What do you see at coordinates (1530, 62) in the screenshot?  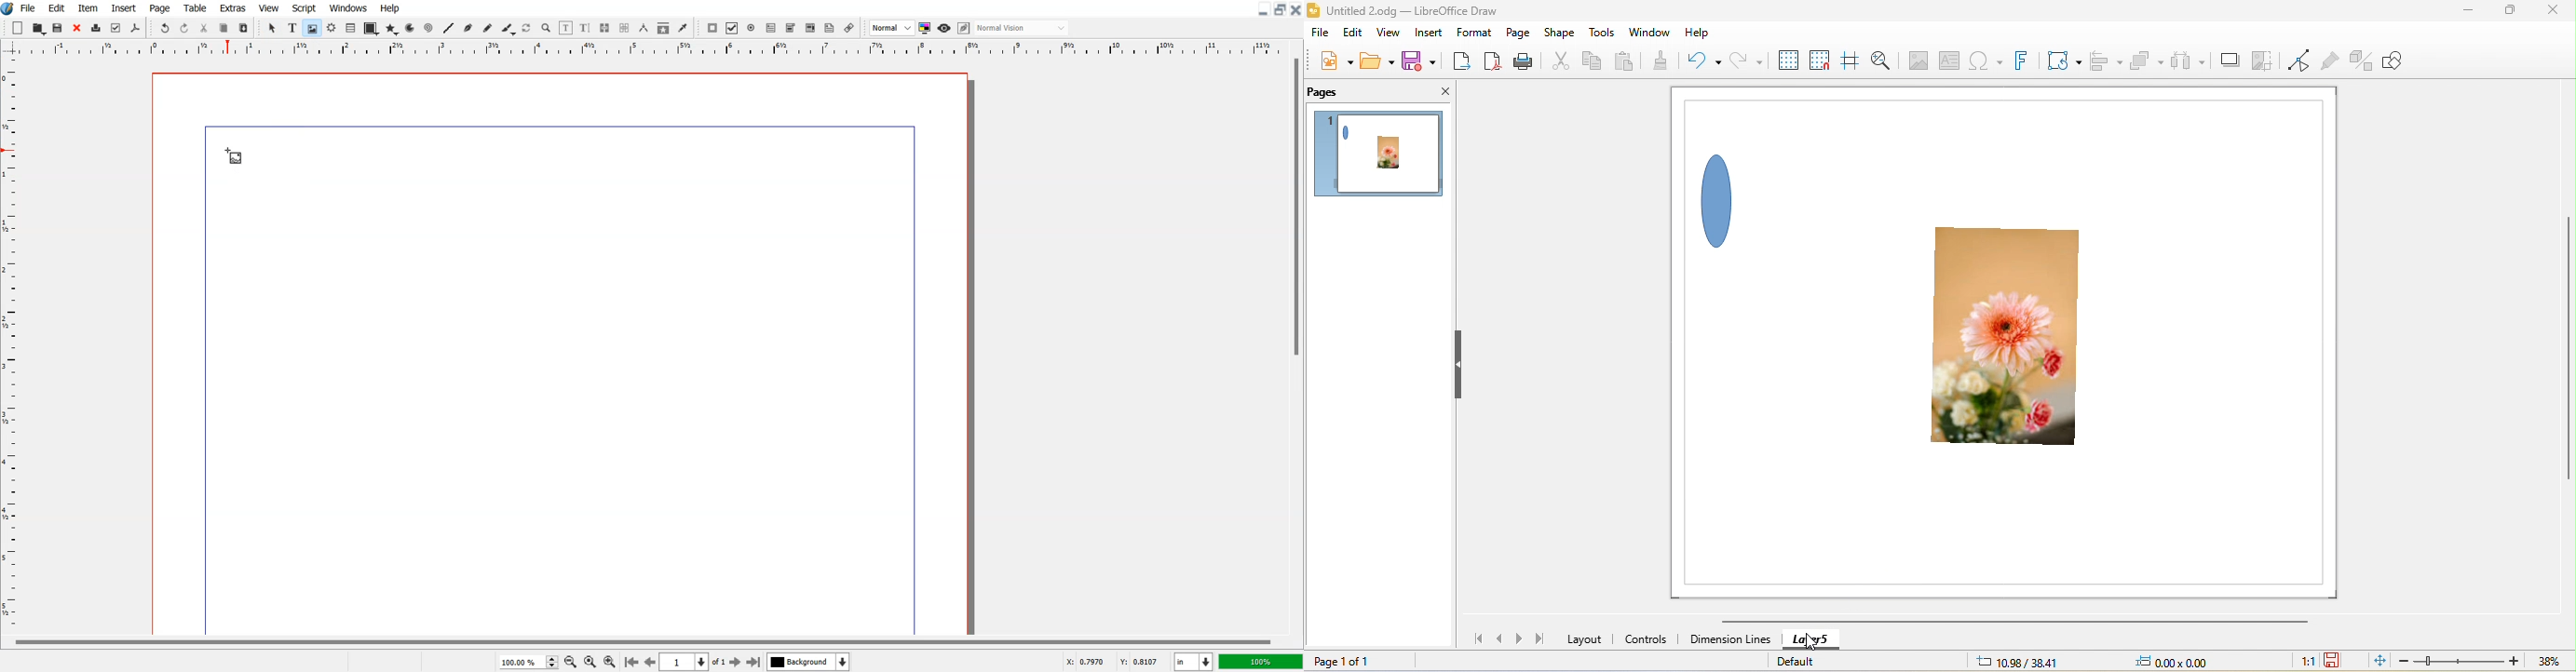 I see `print` at bounding box center [1530, 62].